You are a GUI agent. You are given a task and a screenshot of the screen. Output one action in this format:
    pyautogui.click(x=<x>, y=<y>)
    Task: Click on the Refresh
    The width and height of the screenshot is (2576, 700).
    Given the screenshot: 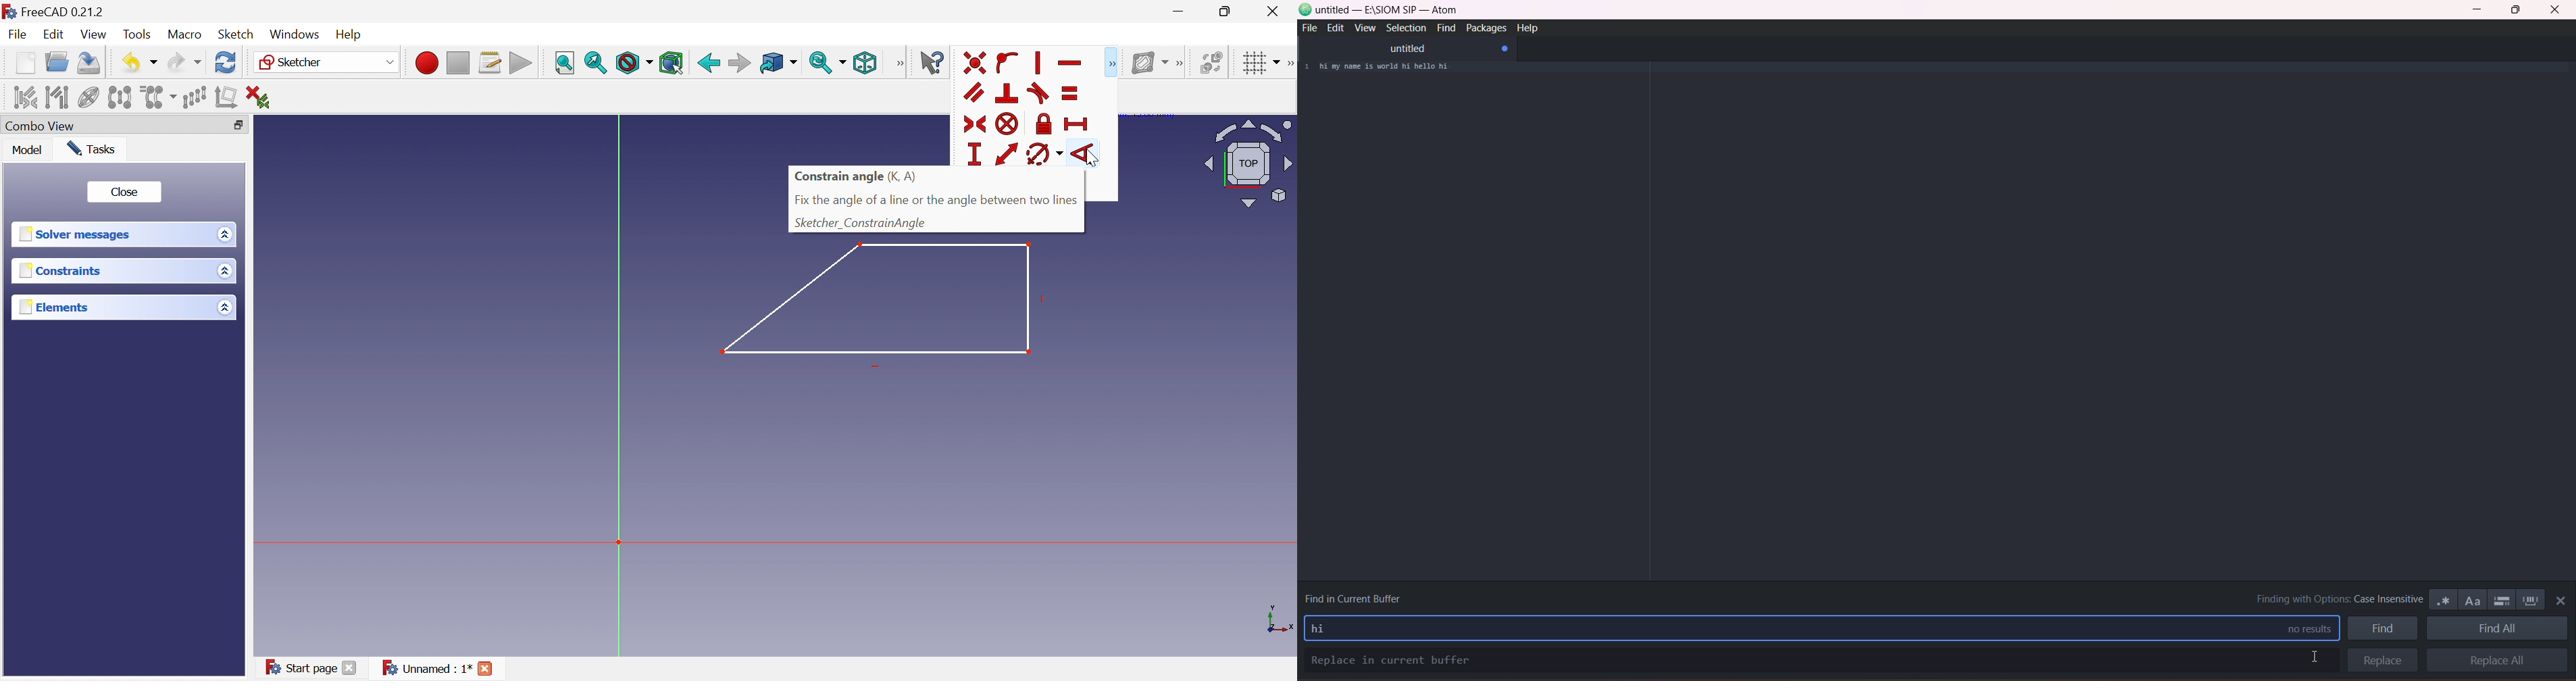 What is the action you would take?
    pyautogui.click(x=226, y=64)
    